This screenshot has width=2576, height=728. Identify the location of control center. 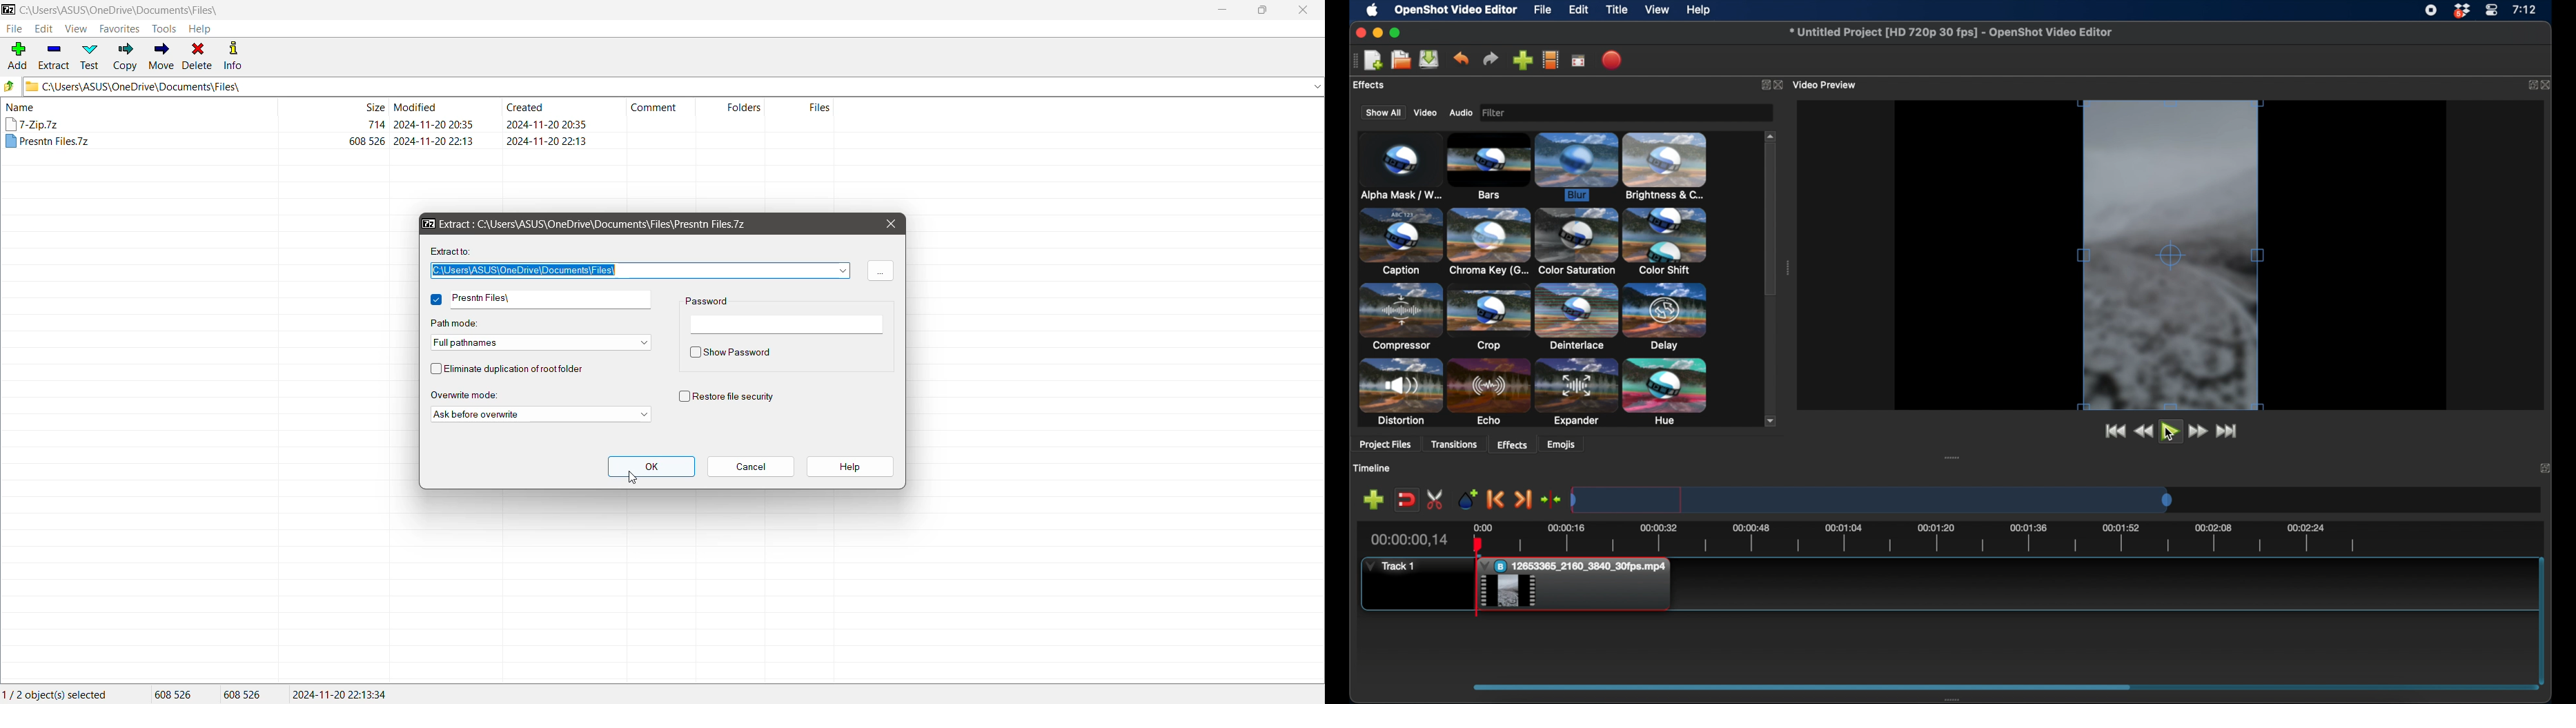
(2492, 10).